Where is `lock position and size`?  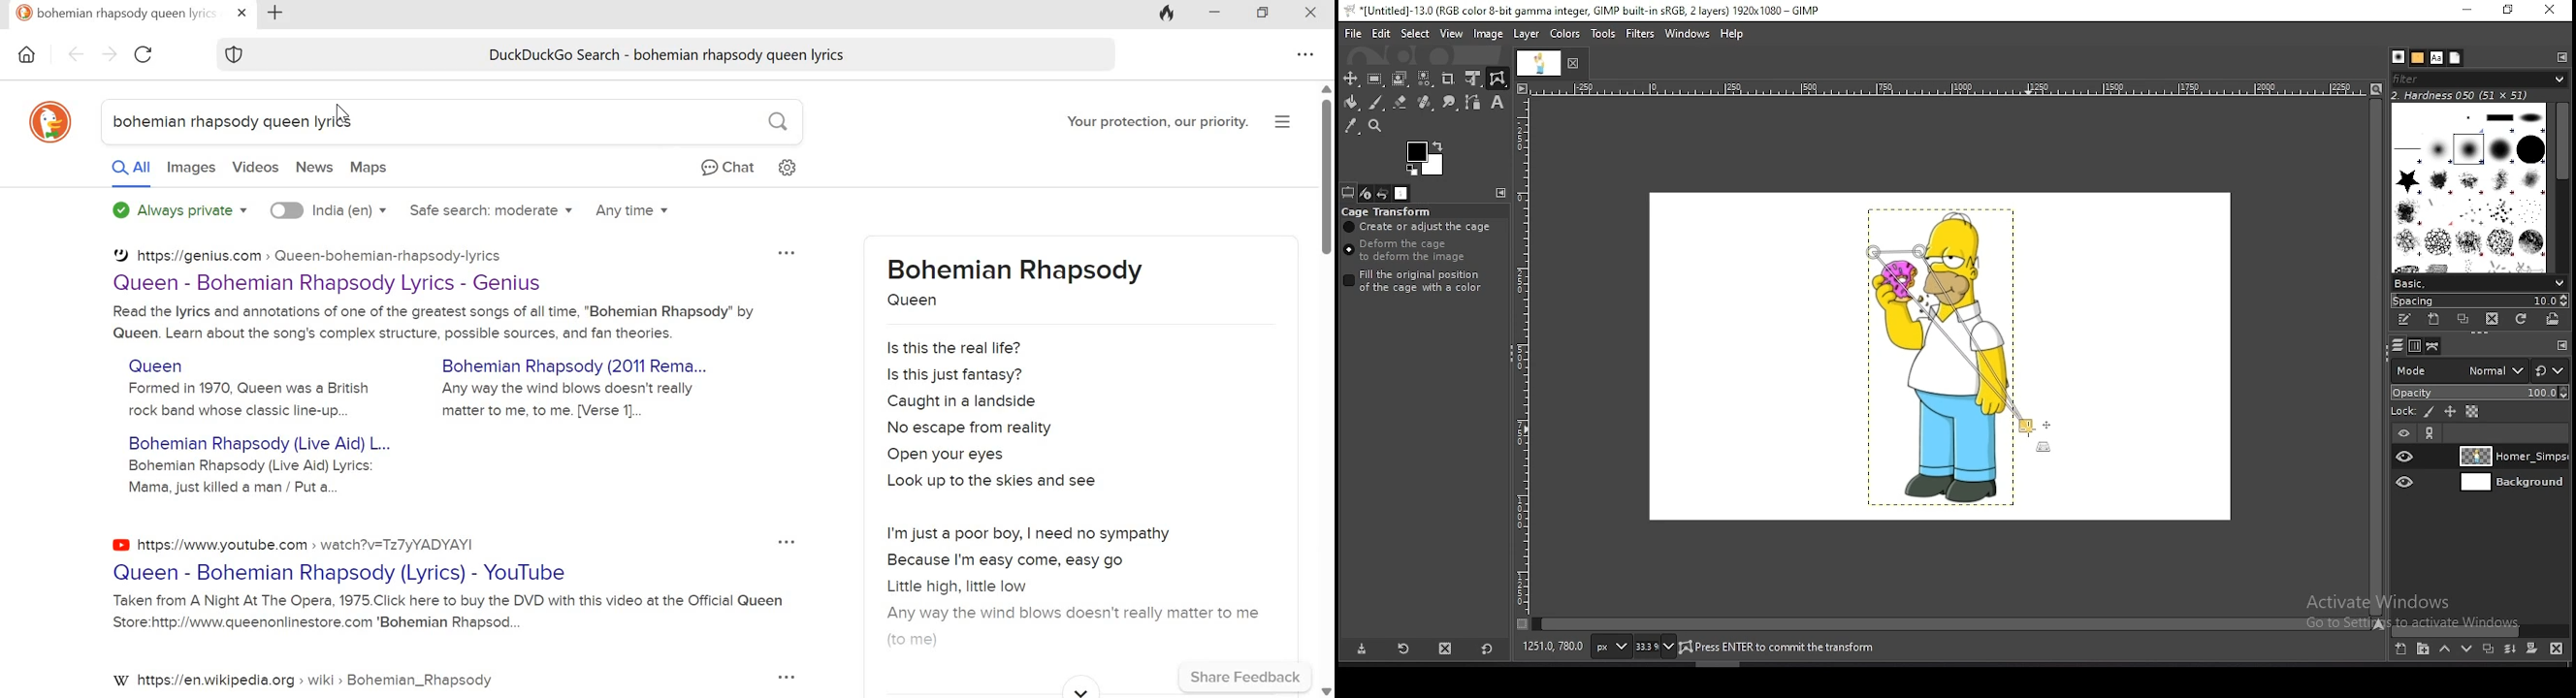 lock position and size is located at coordinates (2449, 412).